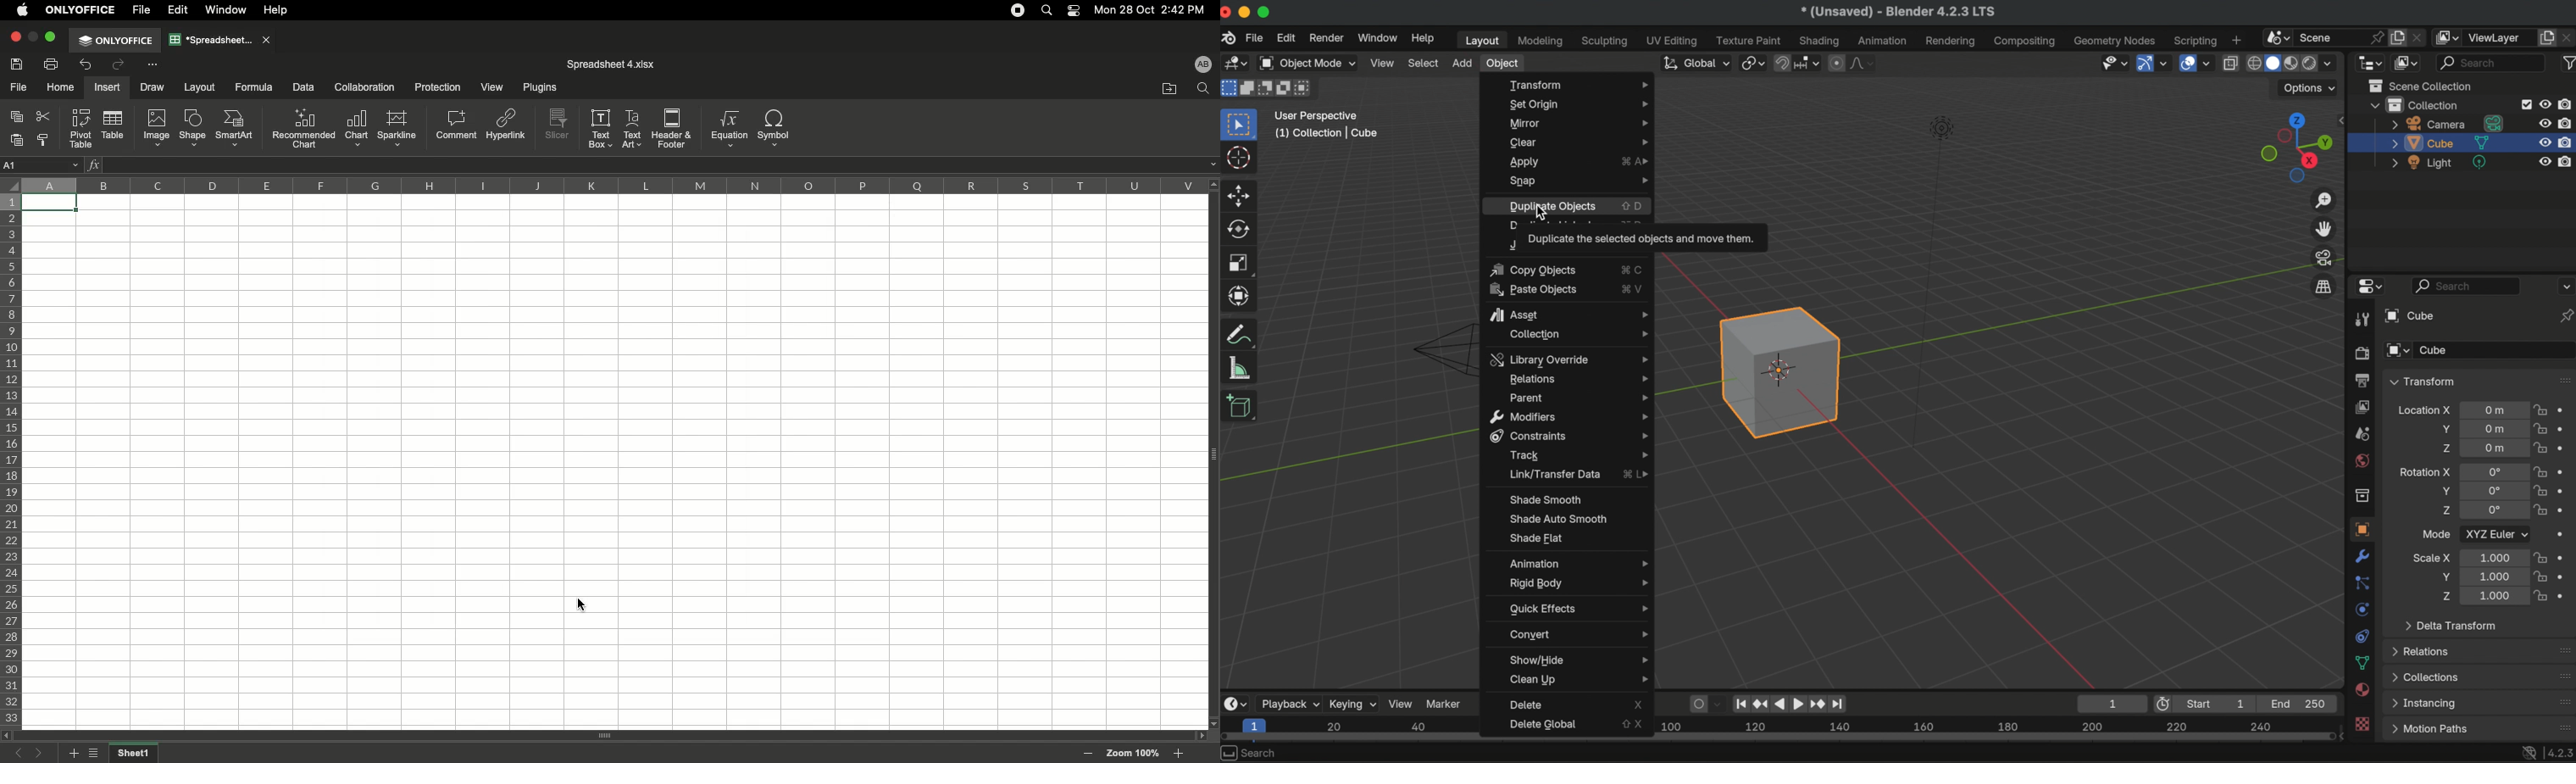  I want to click on lock location, so click(2541, 412).